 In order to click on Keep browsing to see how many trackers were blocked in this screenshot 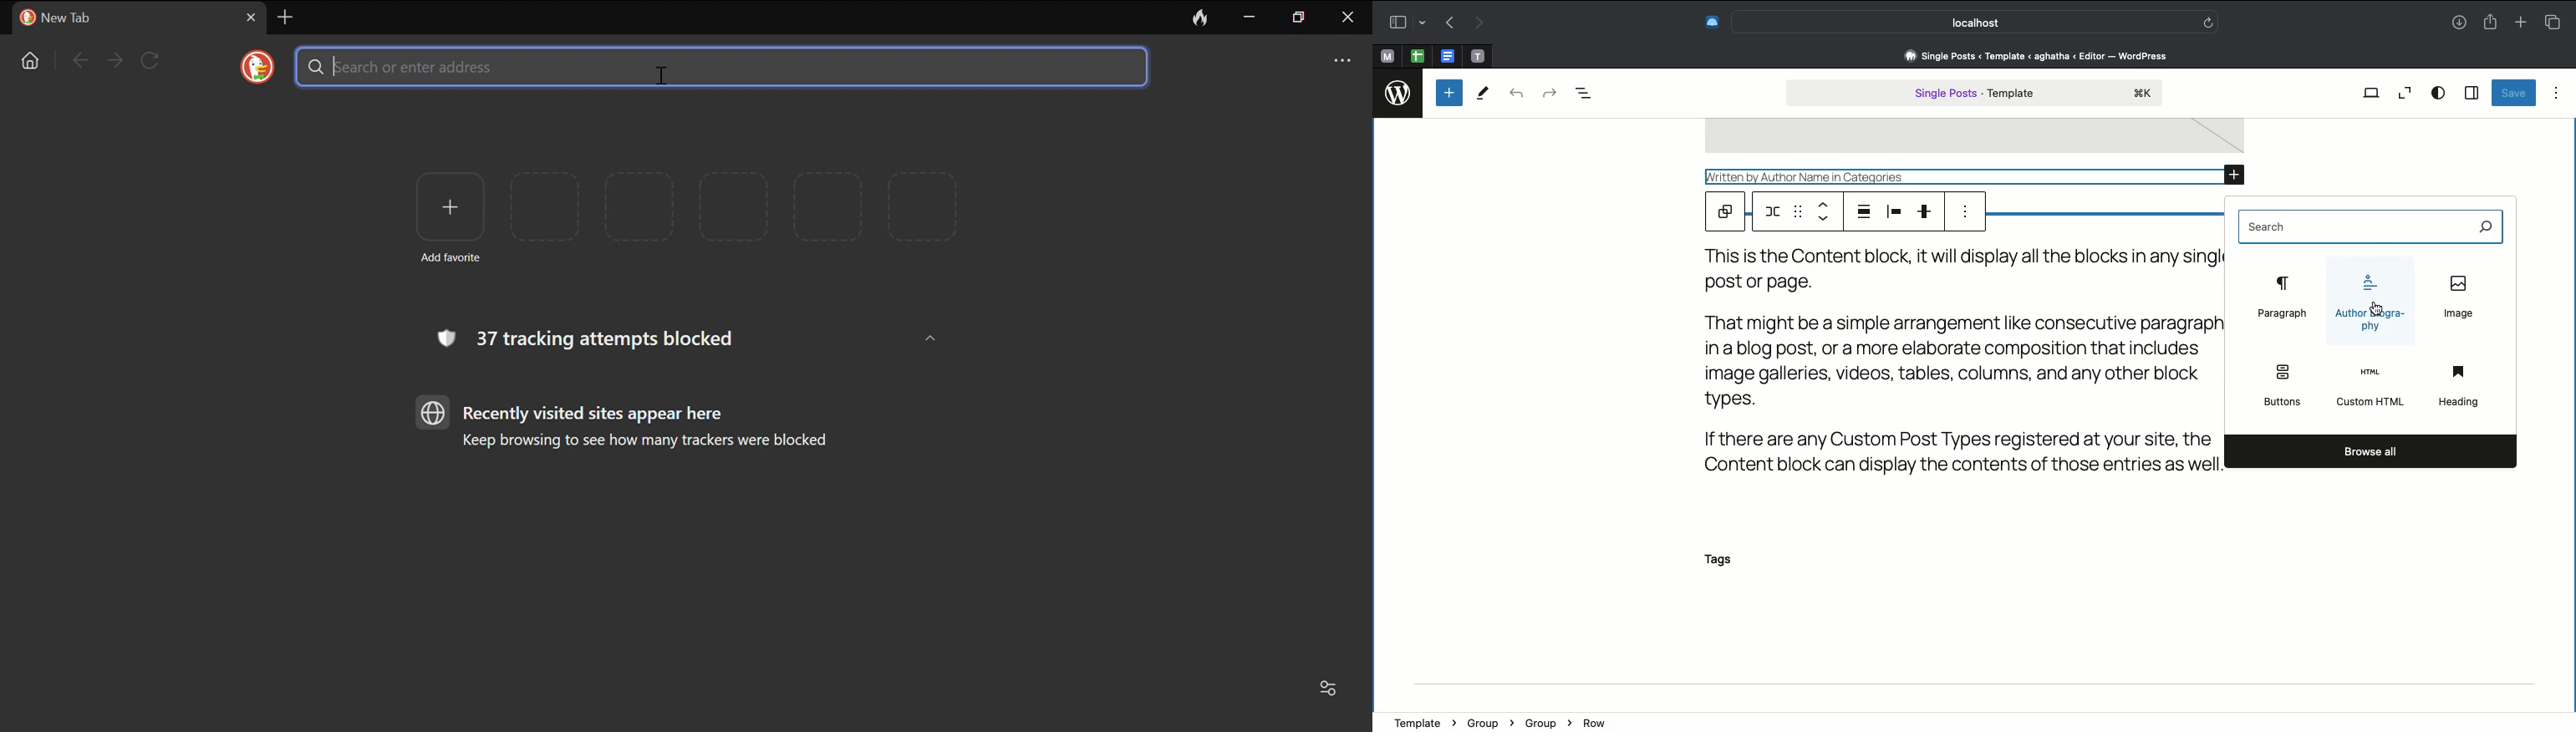, I will do `click(653, 442)`.